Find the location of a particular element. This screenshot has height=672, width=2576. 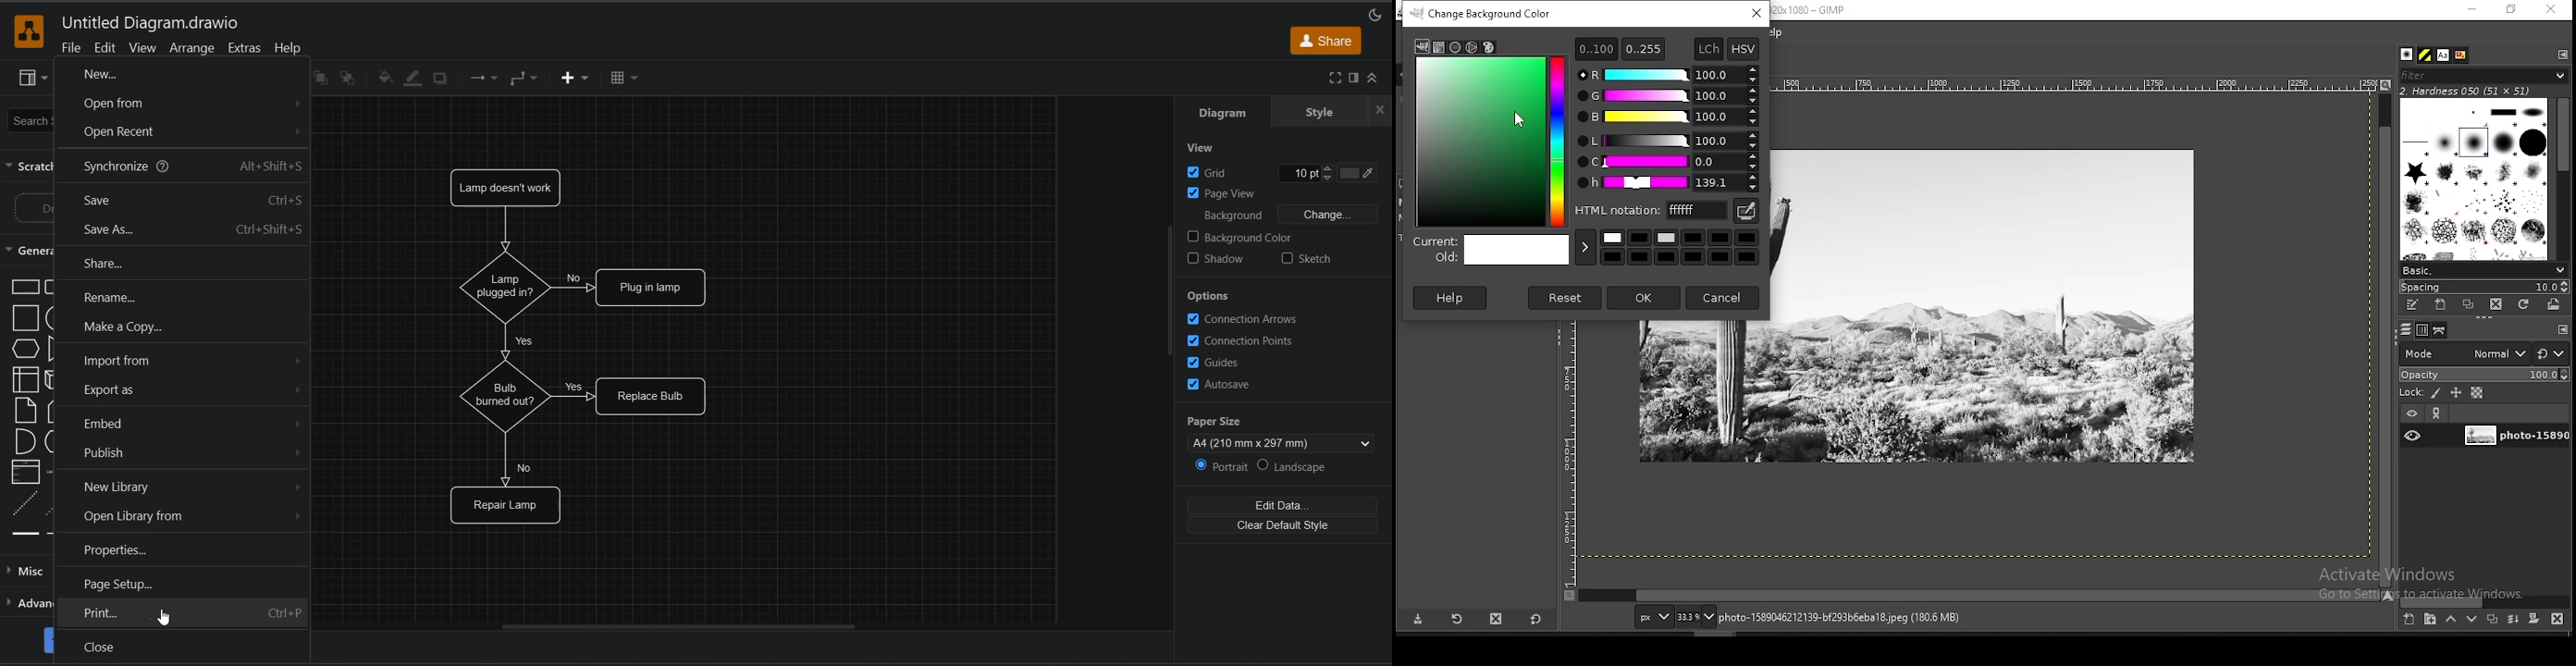

new layer is located at coordinates (2410, 621).